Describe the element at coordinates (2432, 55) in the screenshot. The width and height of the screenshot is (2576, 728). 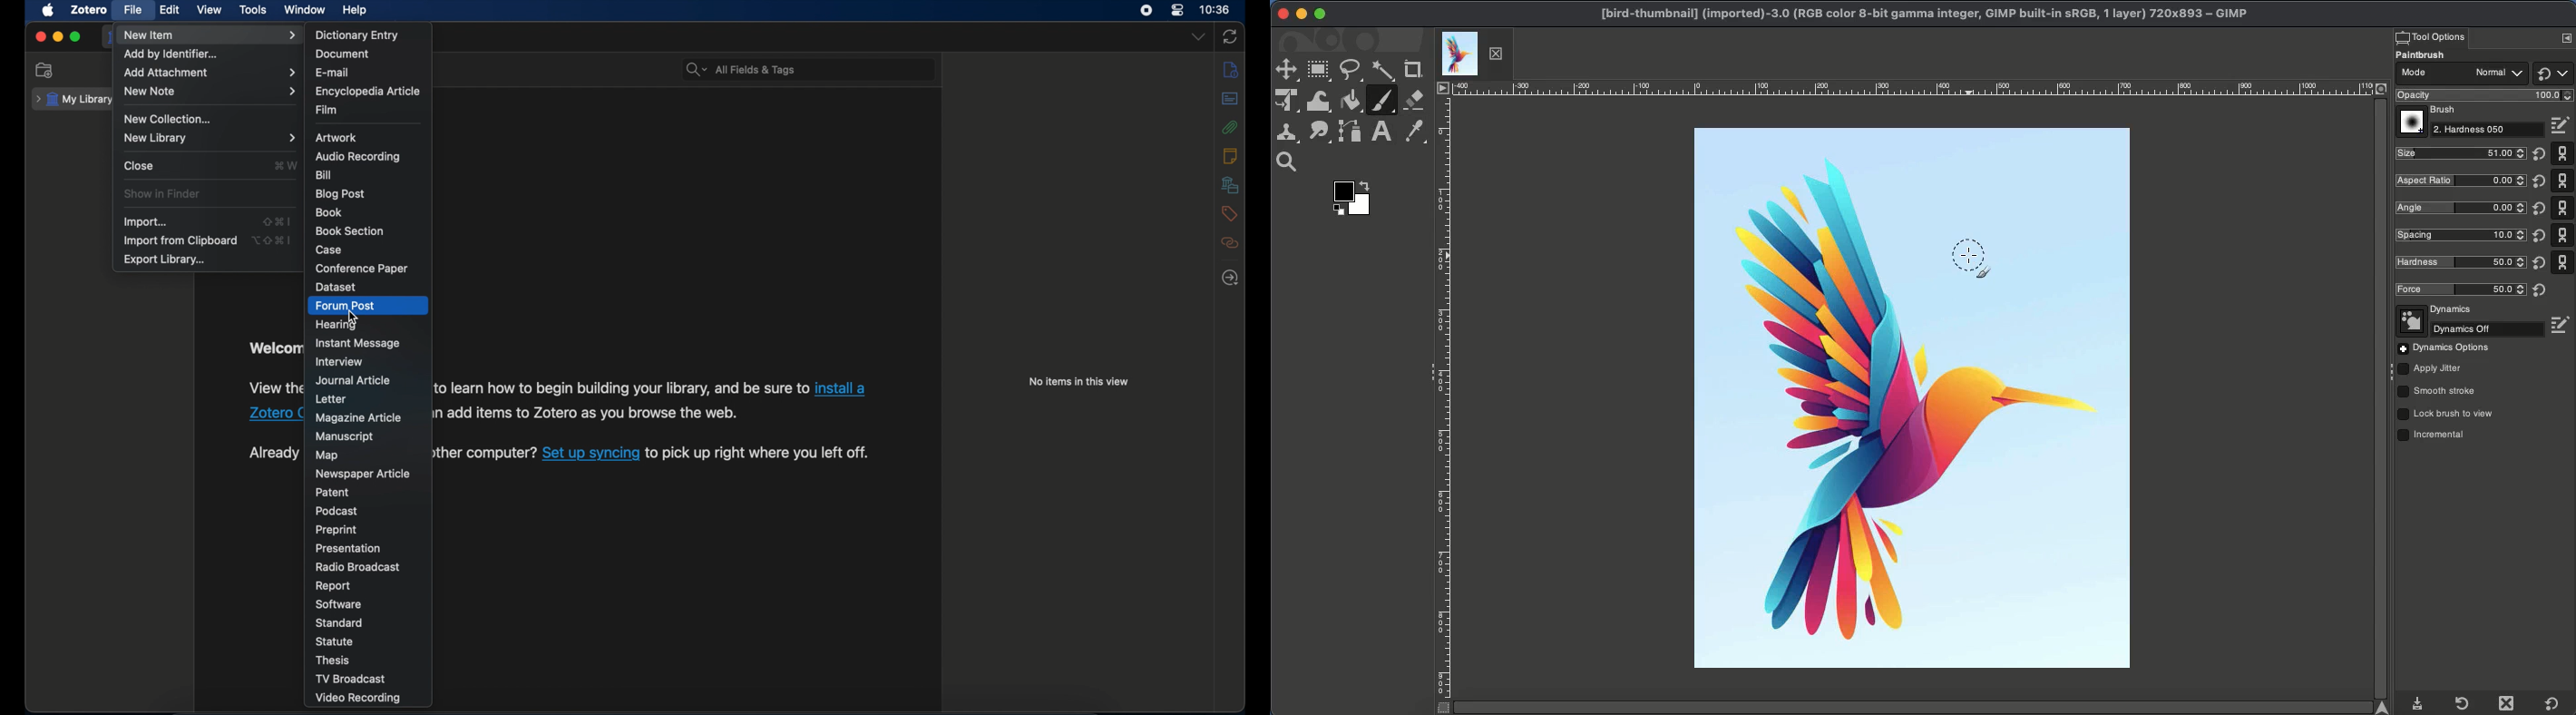
I see `Paintbrush` at that location.